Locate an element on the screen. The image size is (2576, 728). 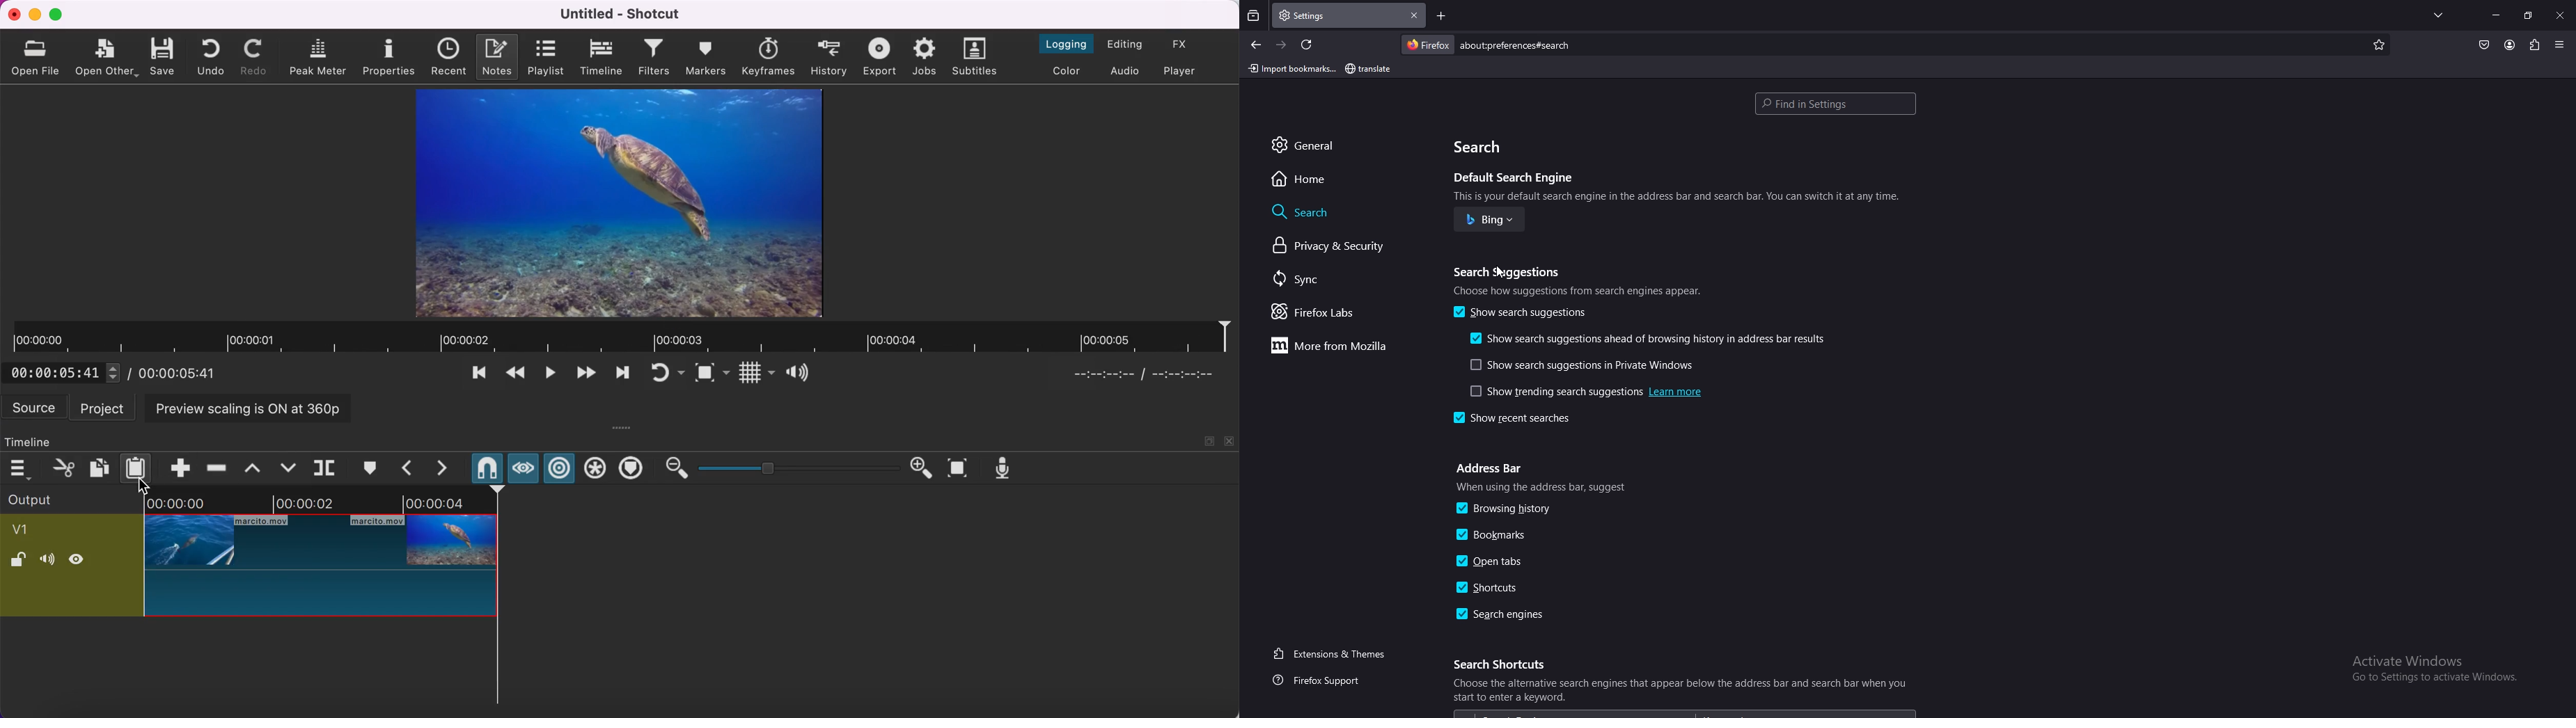
source is located at coordinates (33, 408).